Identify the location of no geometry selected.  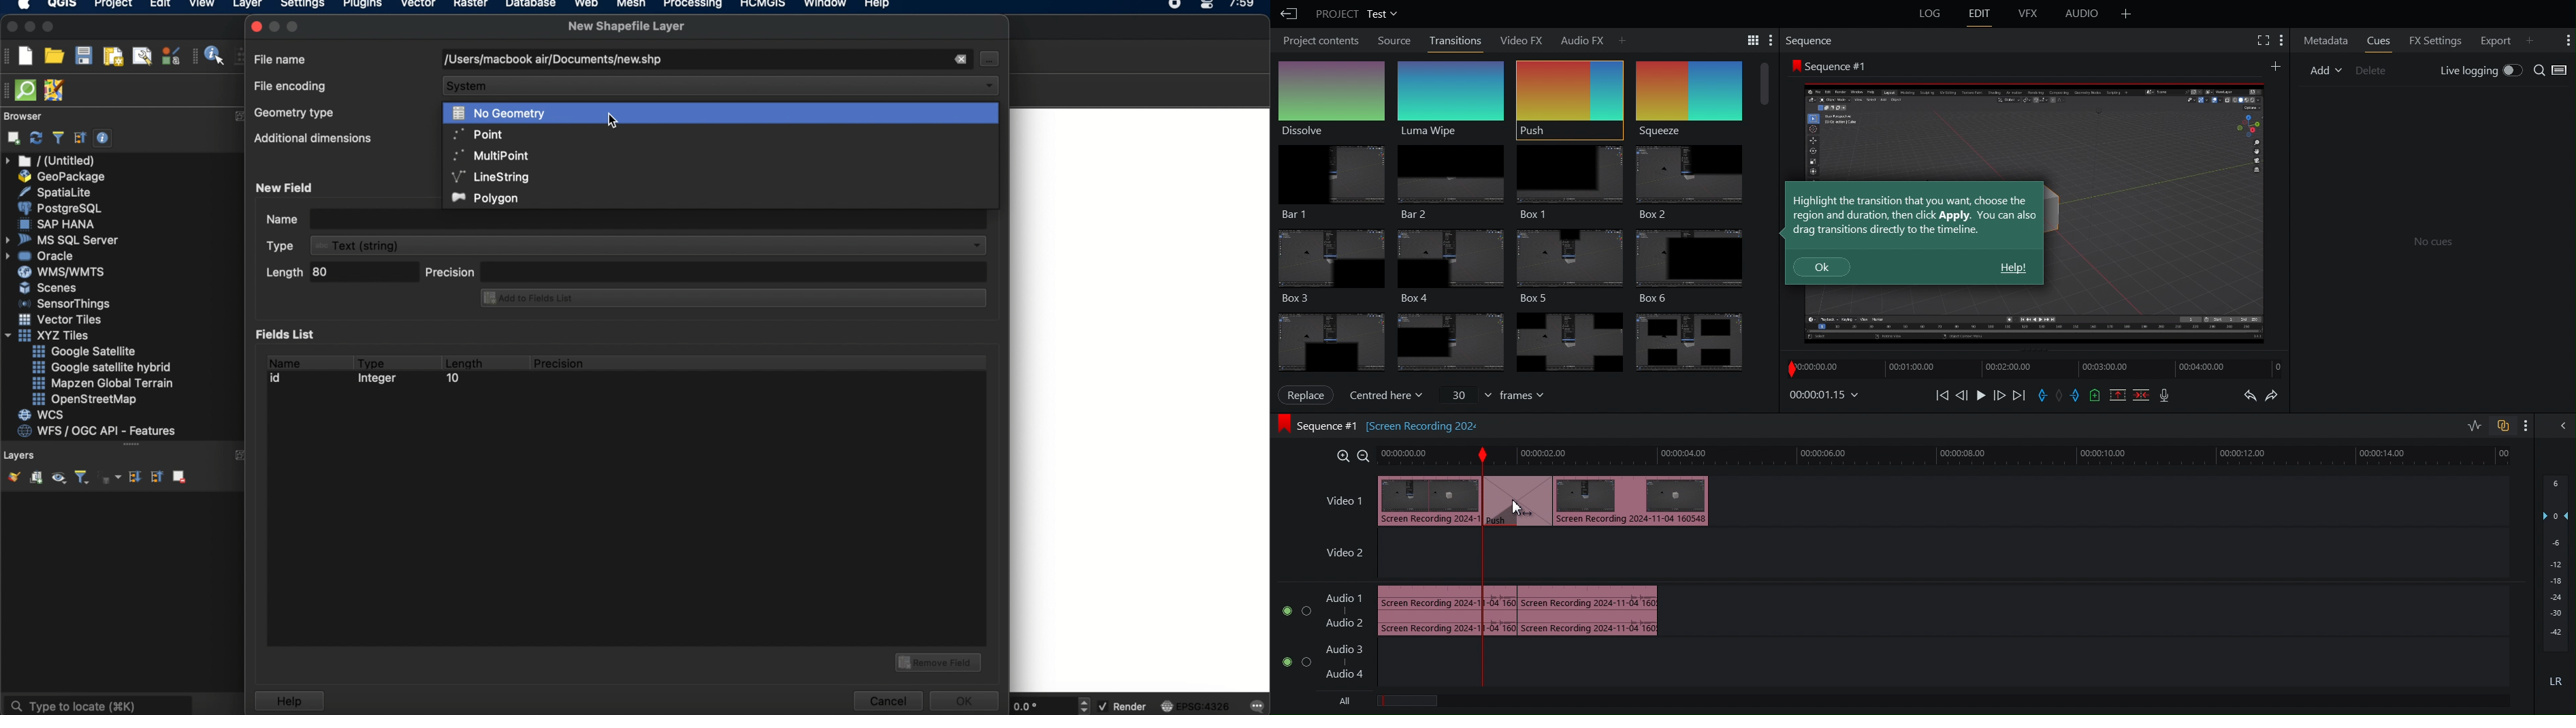
(721, 113).